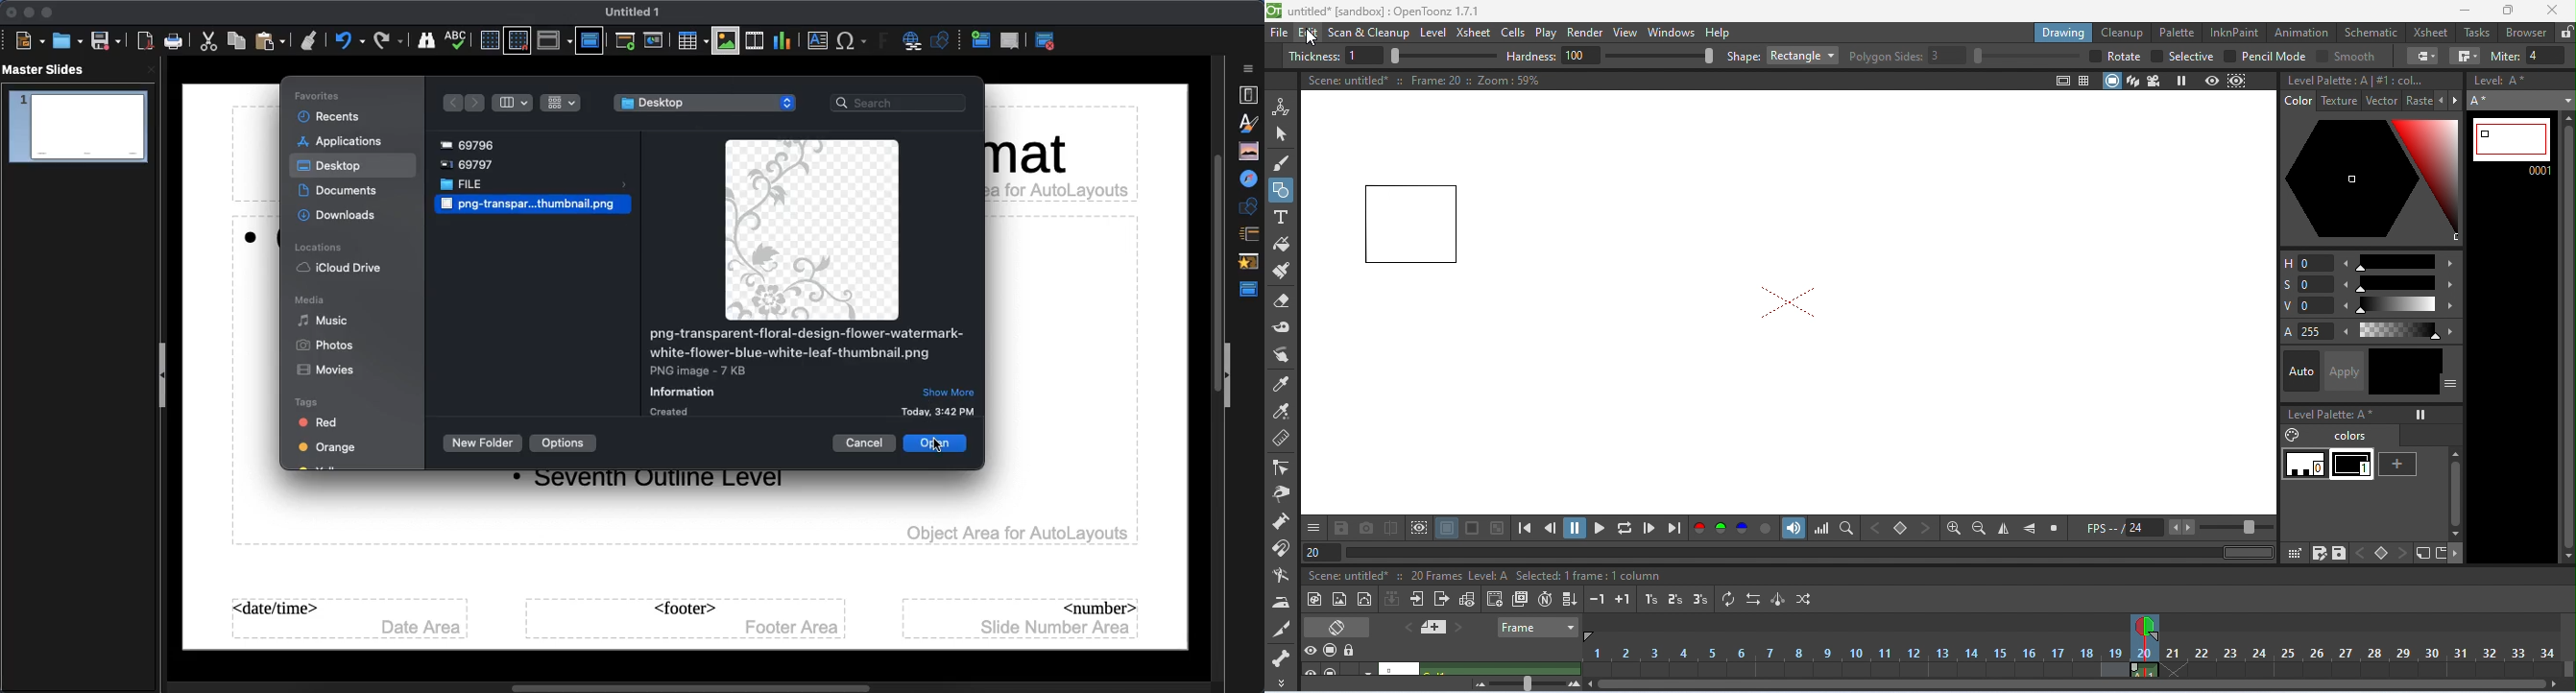  Describe the element at coordinates (2465, 12) in the screenshot. I see `minimize` at that location.